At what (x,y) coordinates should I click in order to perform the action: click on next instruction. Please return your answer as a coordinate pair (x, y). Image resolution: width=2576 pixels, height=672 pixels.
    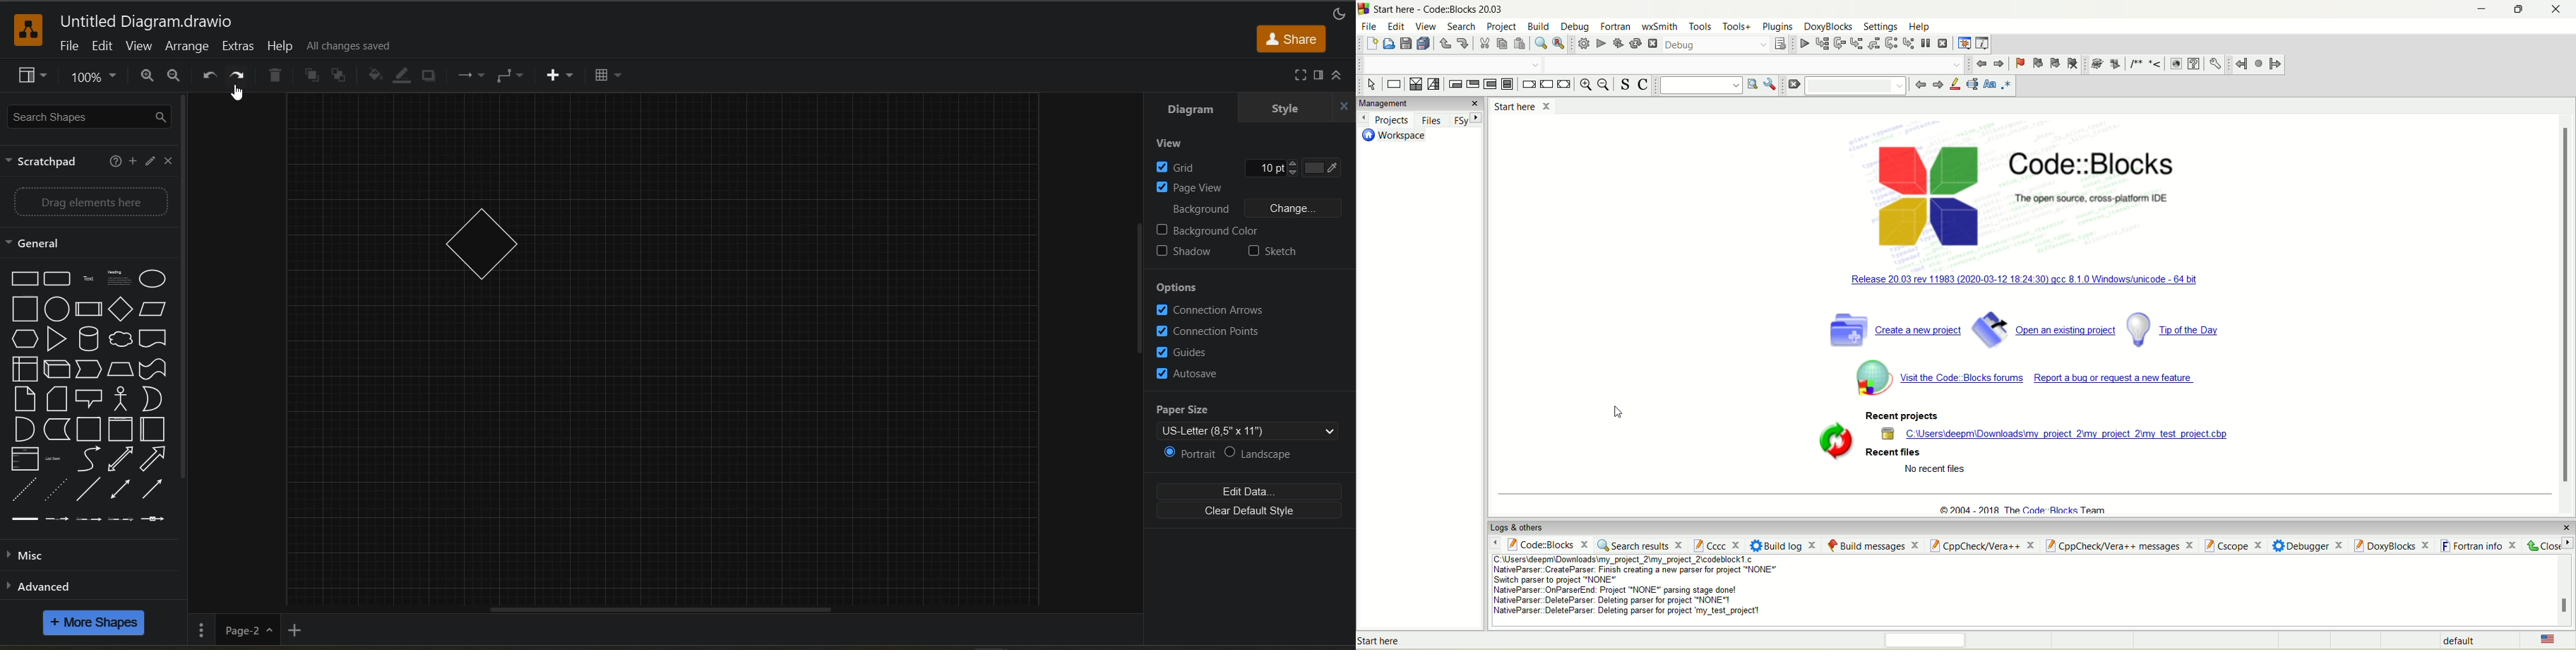
    Looking at the image, I should click on (1892, 44).